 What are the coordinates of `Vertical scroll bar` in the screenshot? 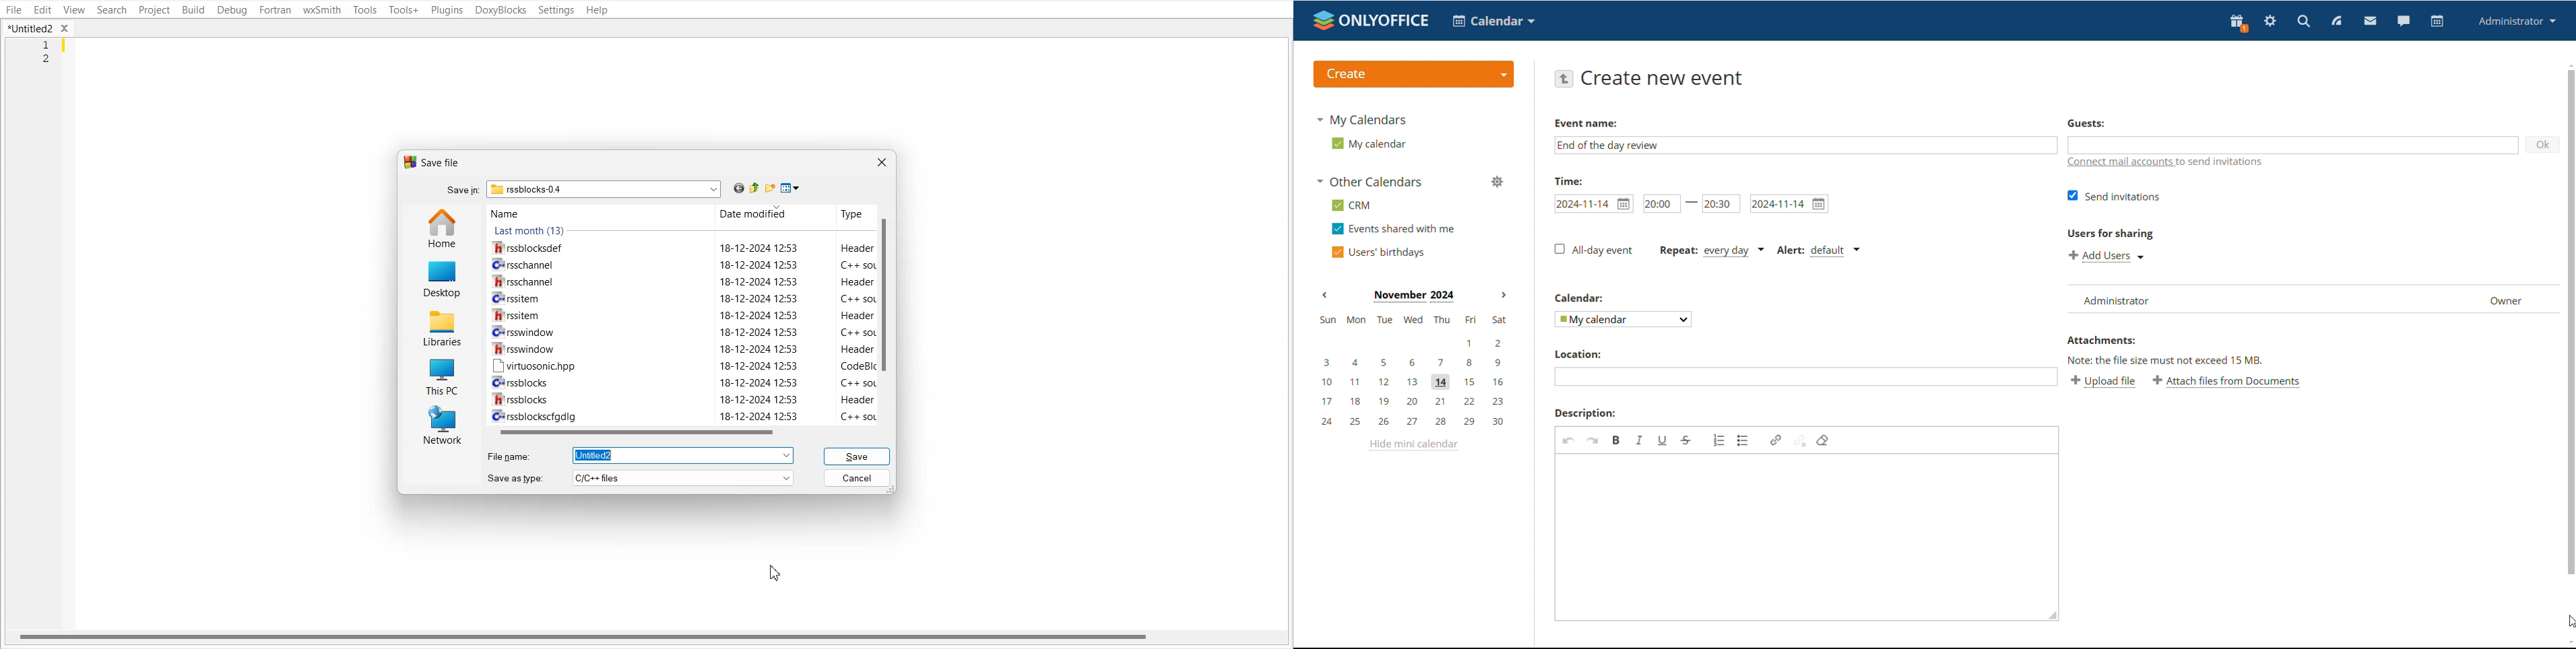 It's located at (884, 315).